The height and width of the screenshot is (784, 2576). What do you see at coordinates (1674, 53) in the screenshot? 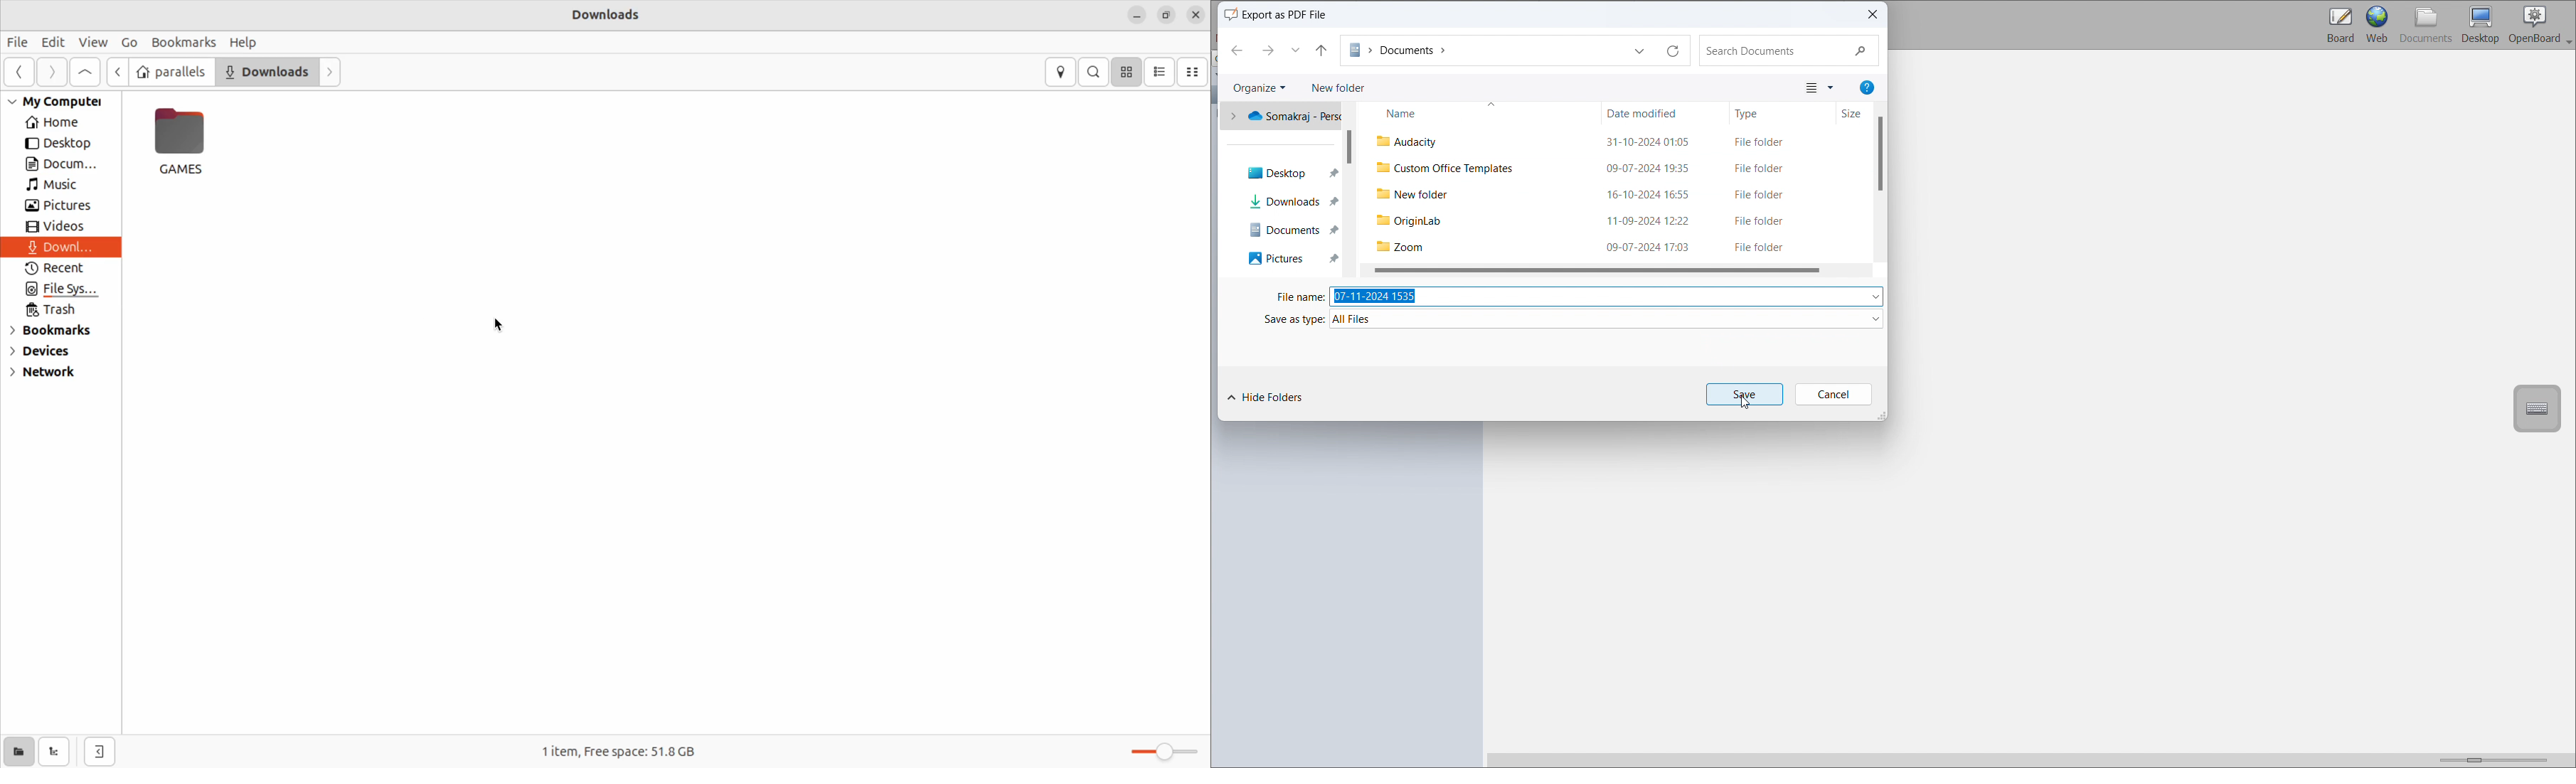
I see `refresh` at bounding box center [1674, 53].